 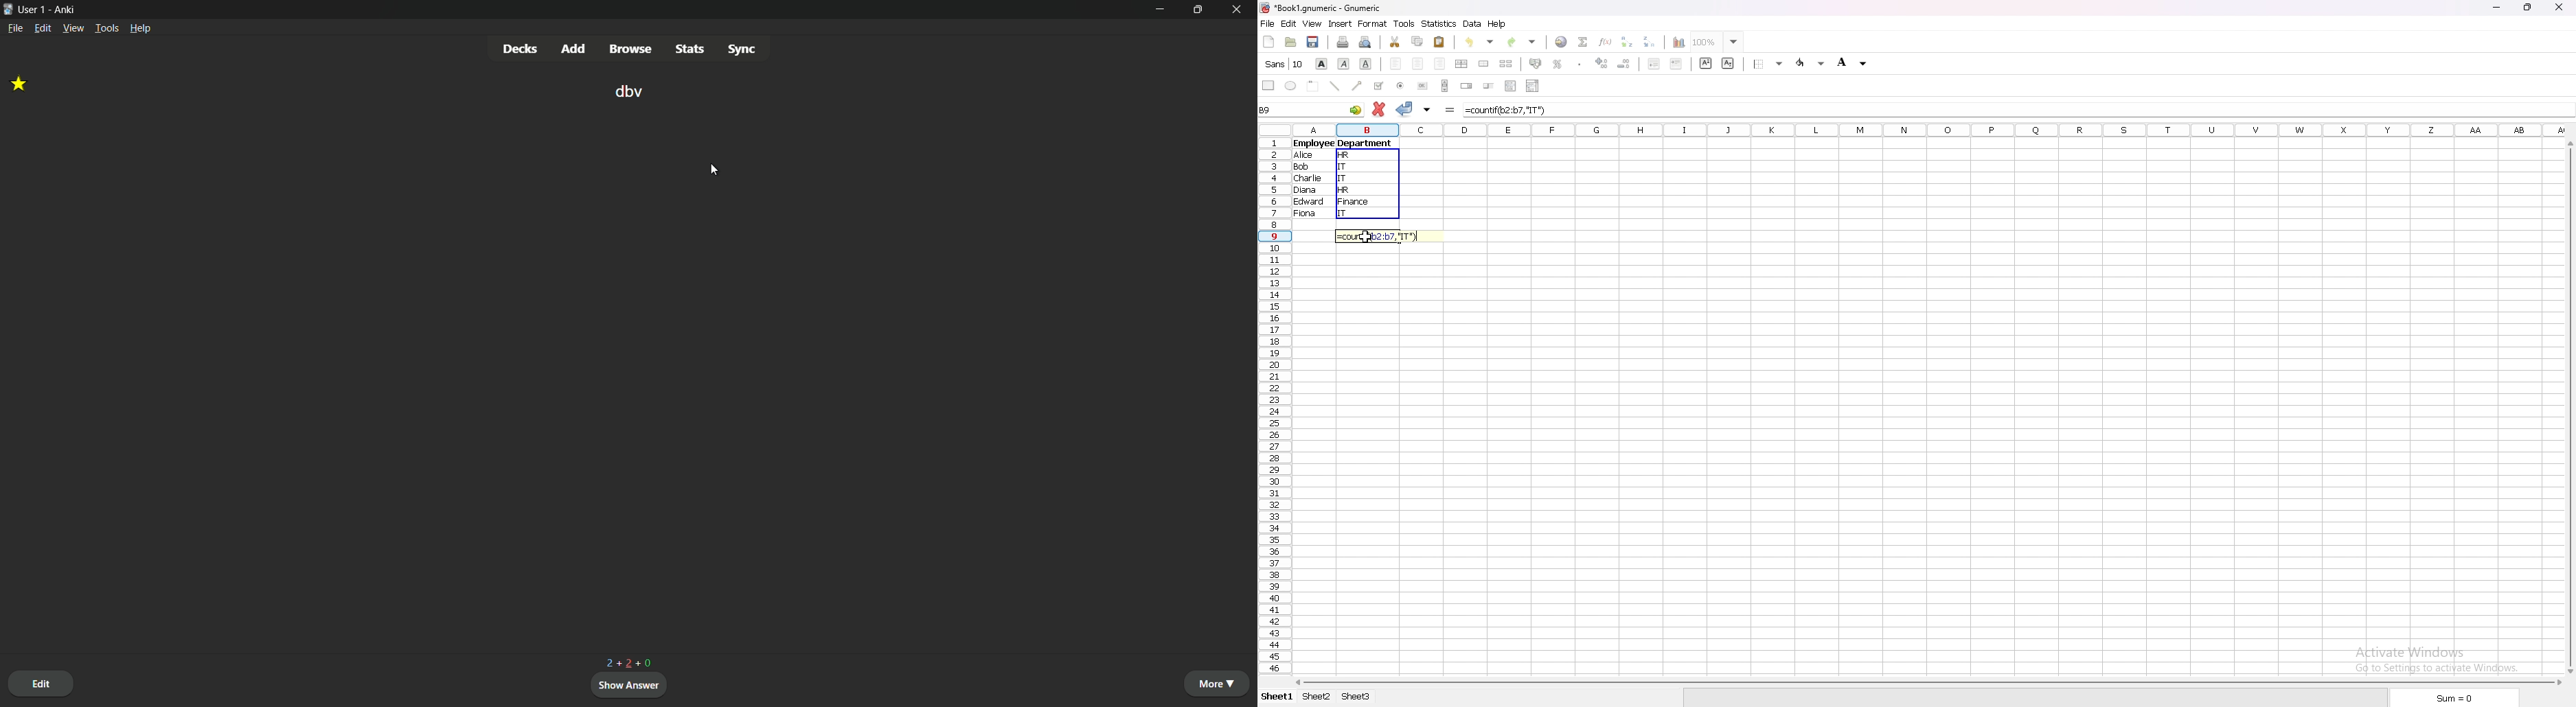 I want to click on cut, so click(x=1395, y=41).